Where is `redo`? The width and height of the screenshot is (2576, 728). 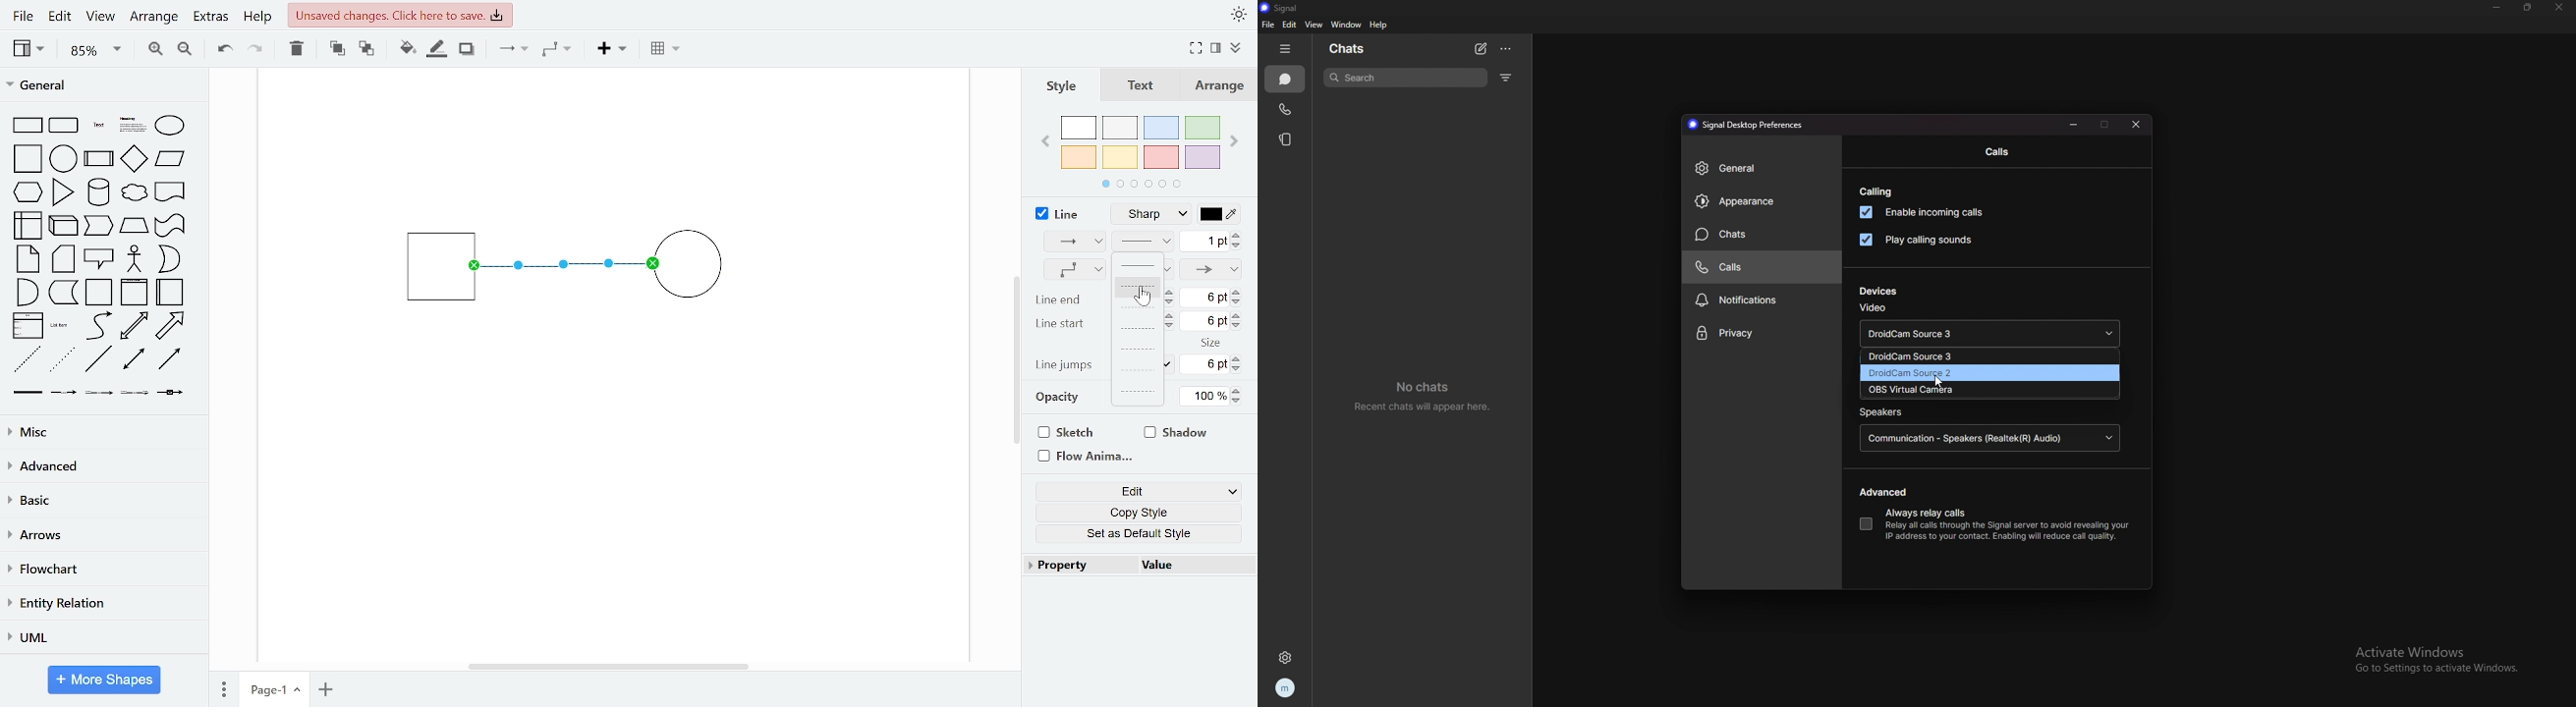 redo is located at coordinates (256, 48).